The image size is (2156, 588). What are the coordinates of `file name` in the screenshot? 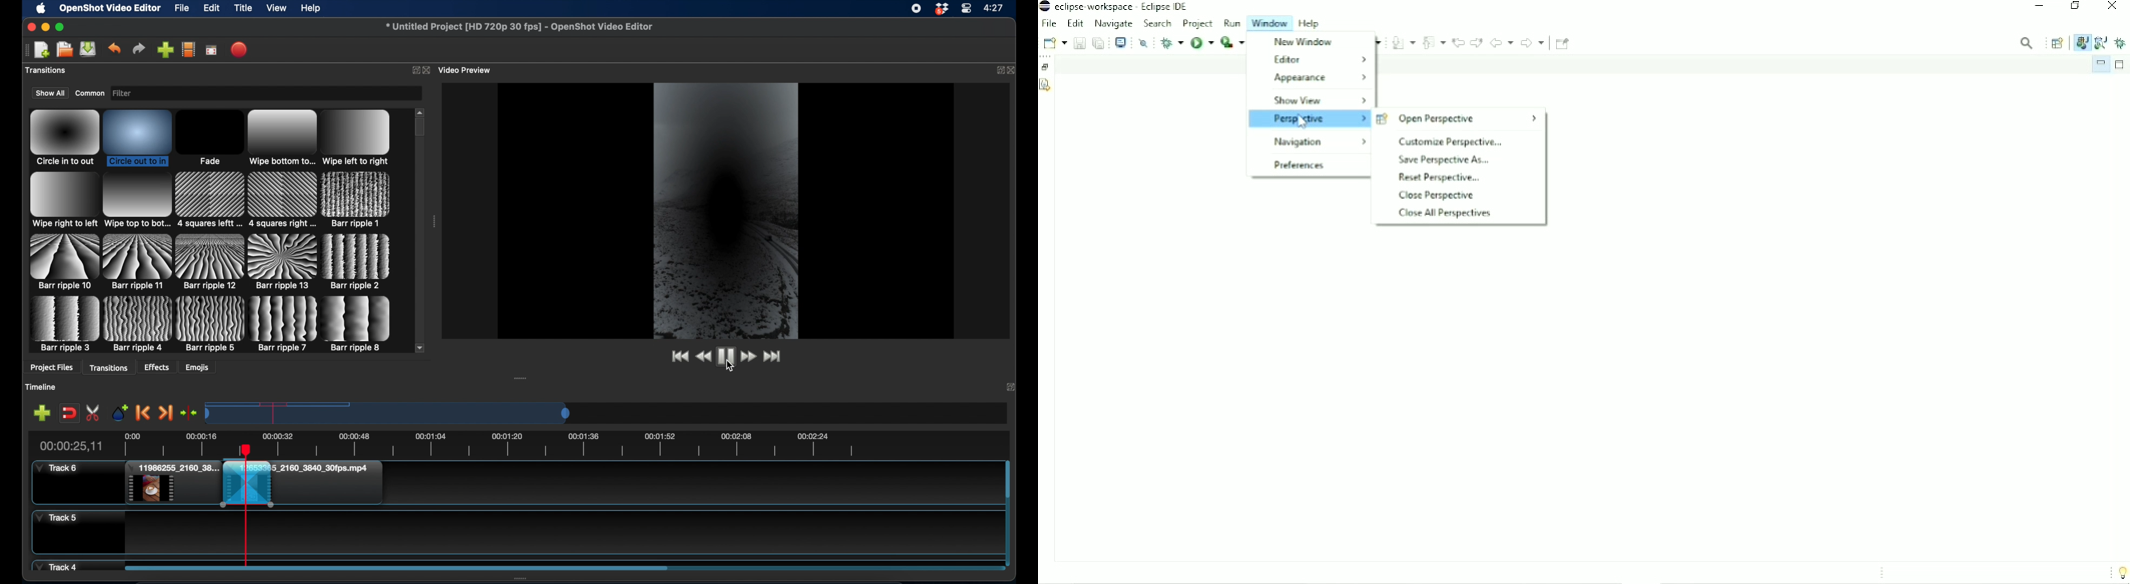 It's located at (520, 27).